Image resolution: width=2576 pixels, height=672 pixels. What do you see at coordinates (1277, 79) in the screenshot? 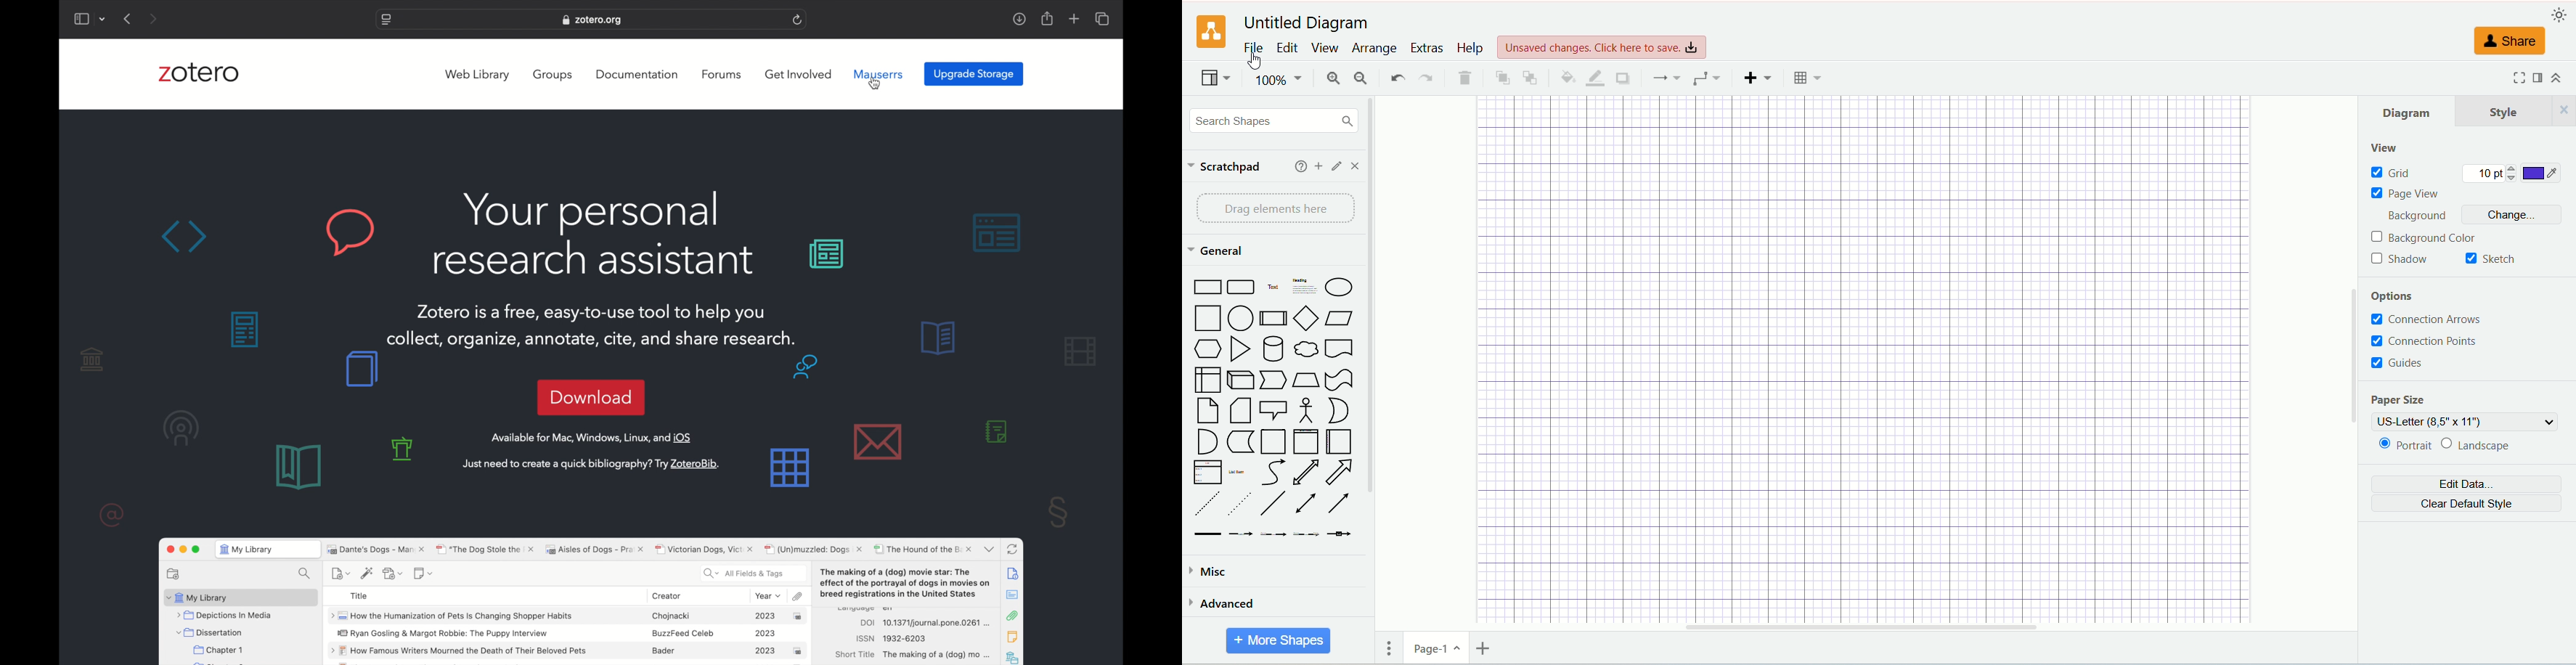
I see `100%` at bounding box center [1277, 79].